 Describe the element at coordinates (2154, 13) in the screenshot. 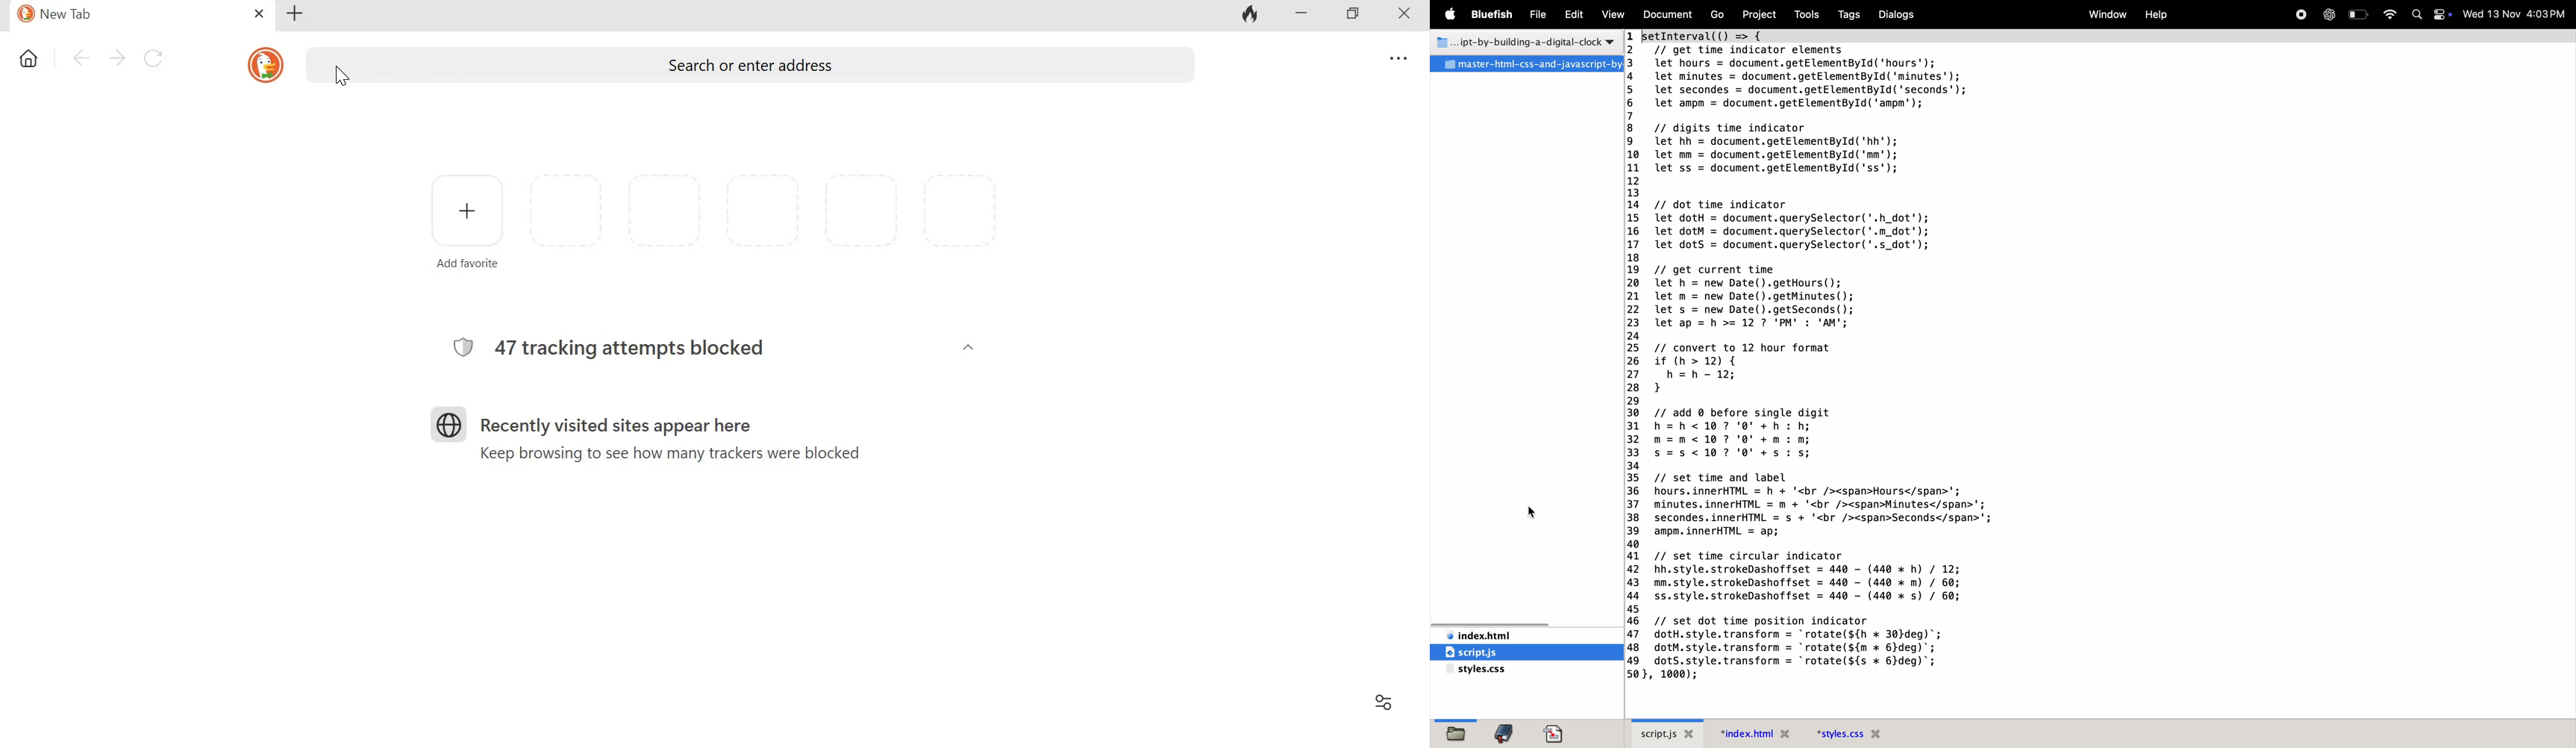

I see `help` at that location.